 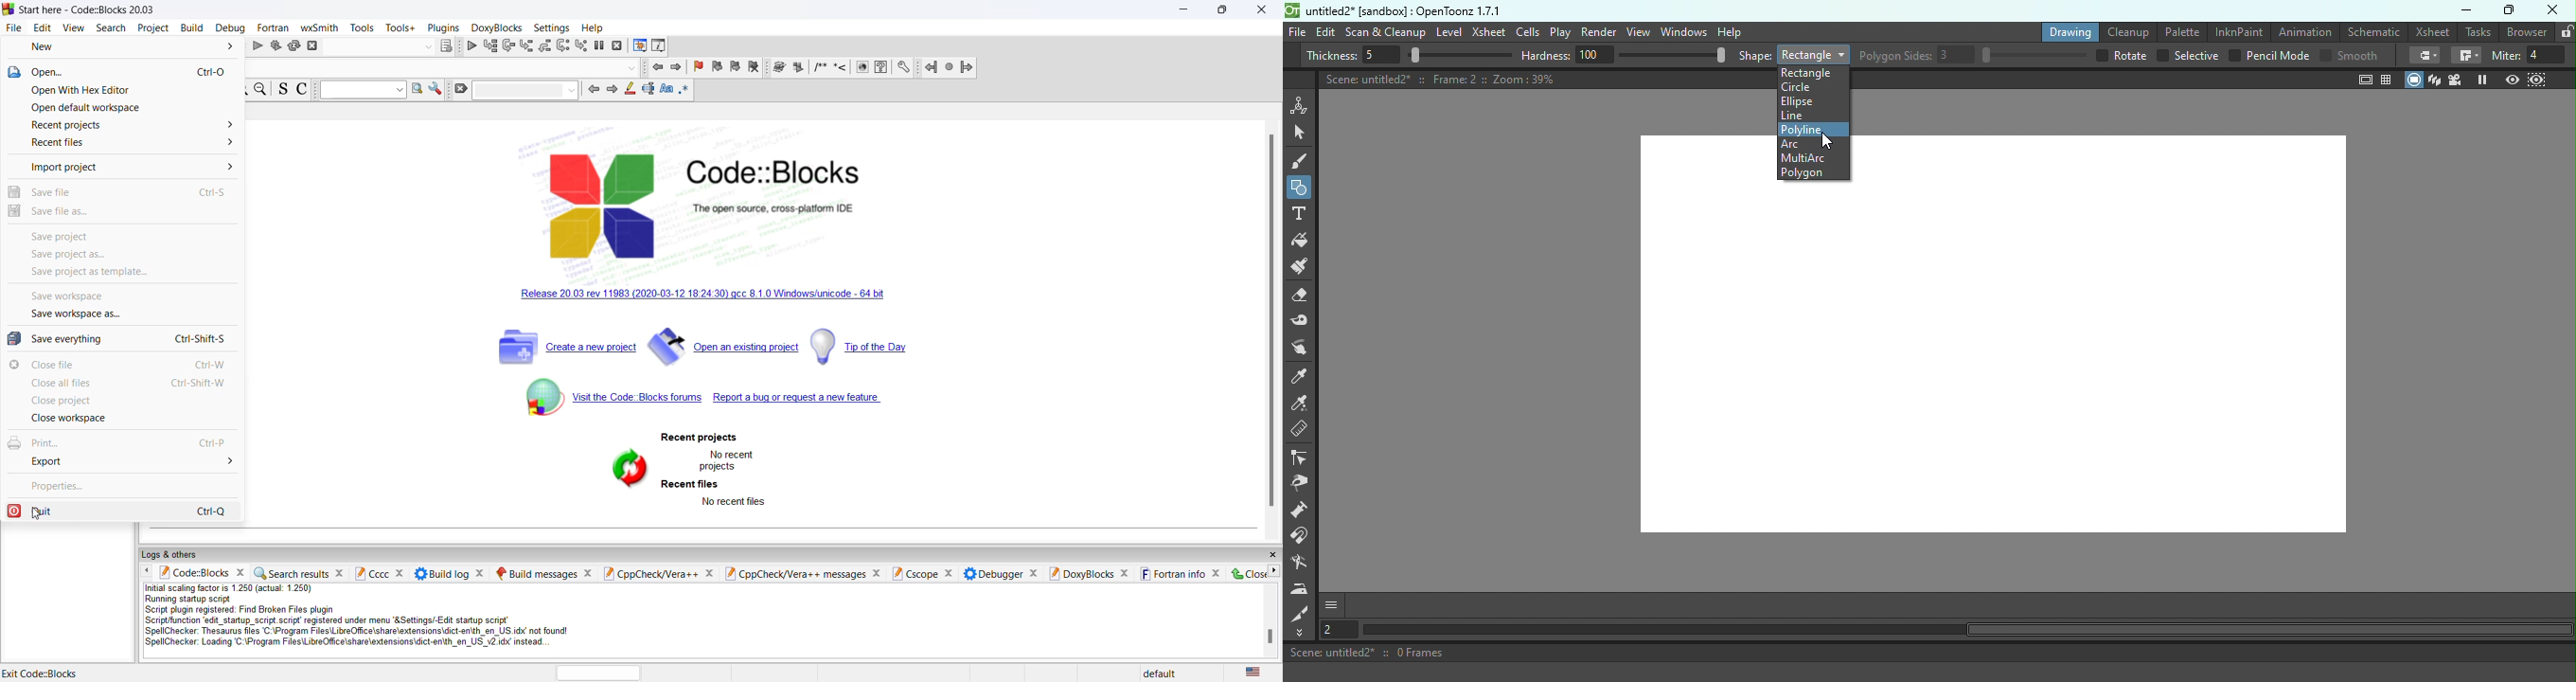 I want to click on debug, so click(x=230, y=28).